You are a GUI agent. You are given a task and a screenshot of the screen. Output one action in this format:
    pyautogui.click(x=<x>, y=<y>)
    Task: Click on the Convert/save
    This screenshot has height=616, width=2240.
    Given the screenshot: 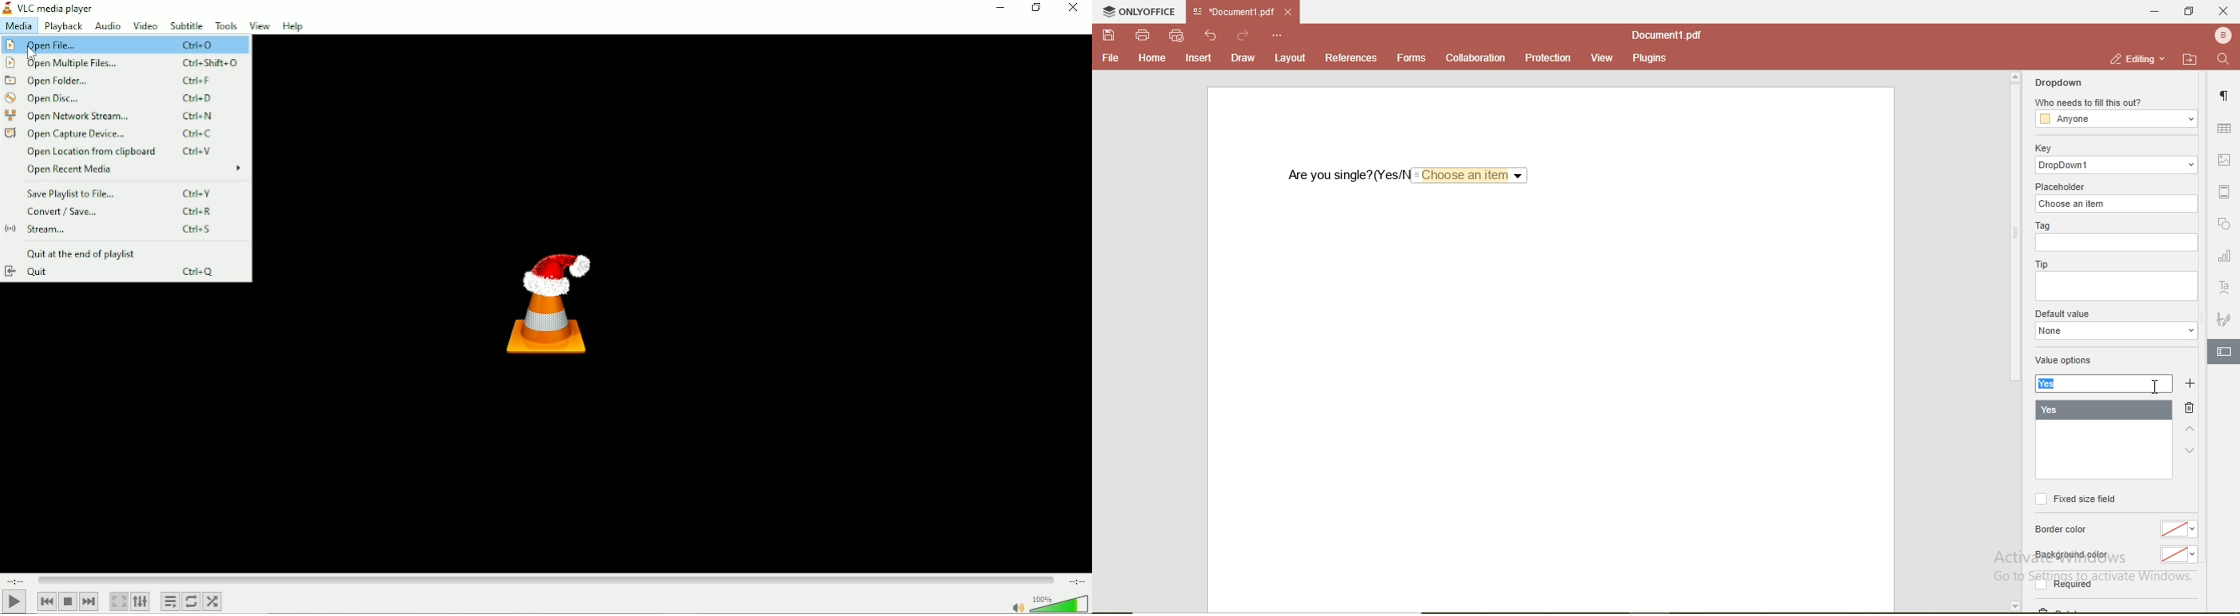 What is the action you would take?
    pyautogui.click(x=118, y=212)
    